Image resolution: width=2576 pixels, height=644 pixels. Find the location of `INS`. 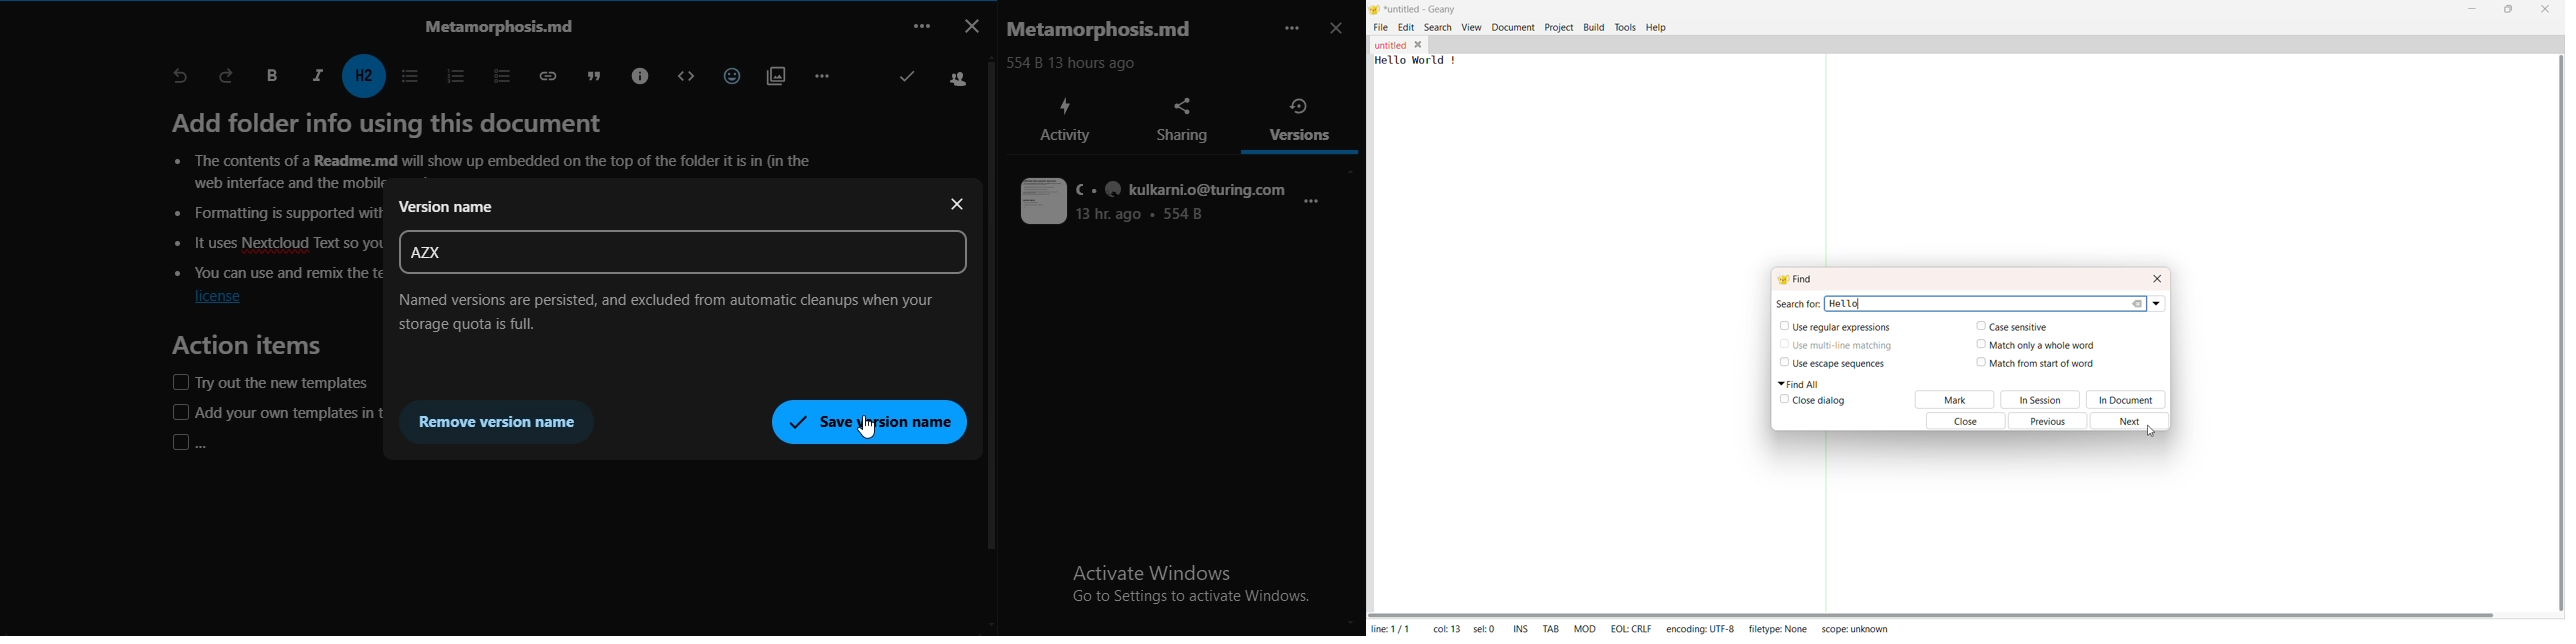

INS is located at coordinates (1518, 627).